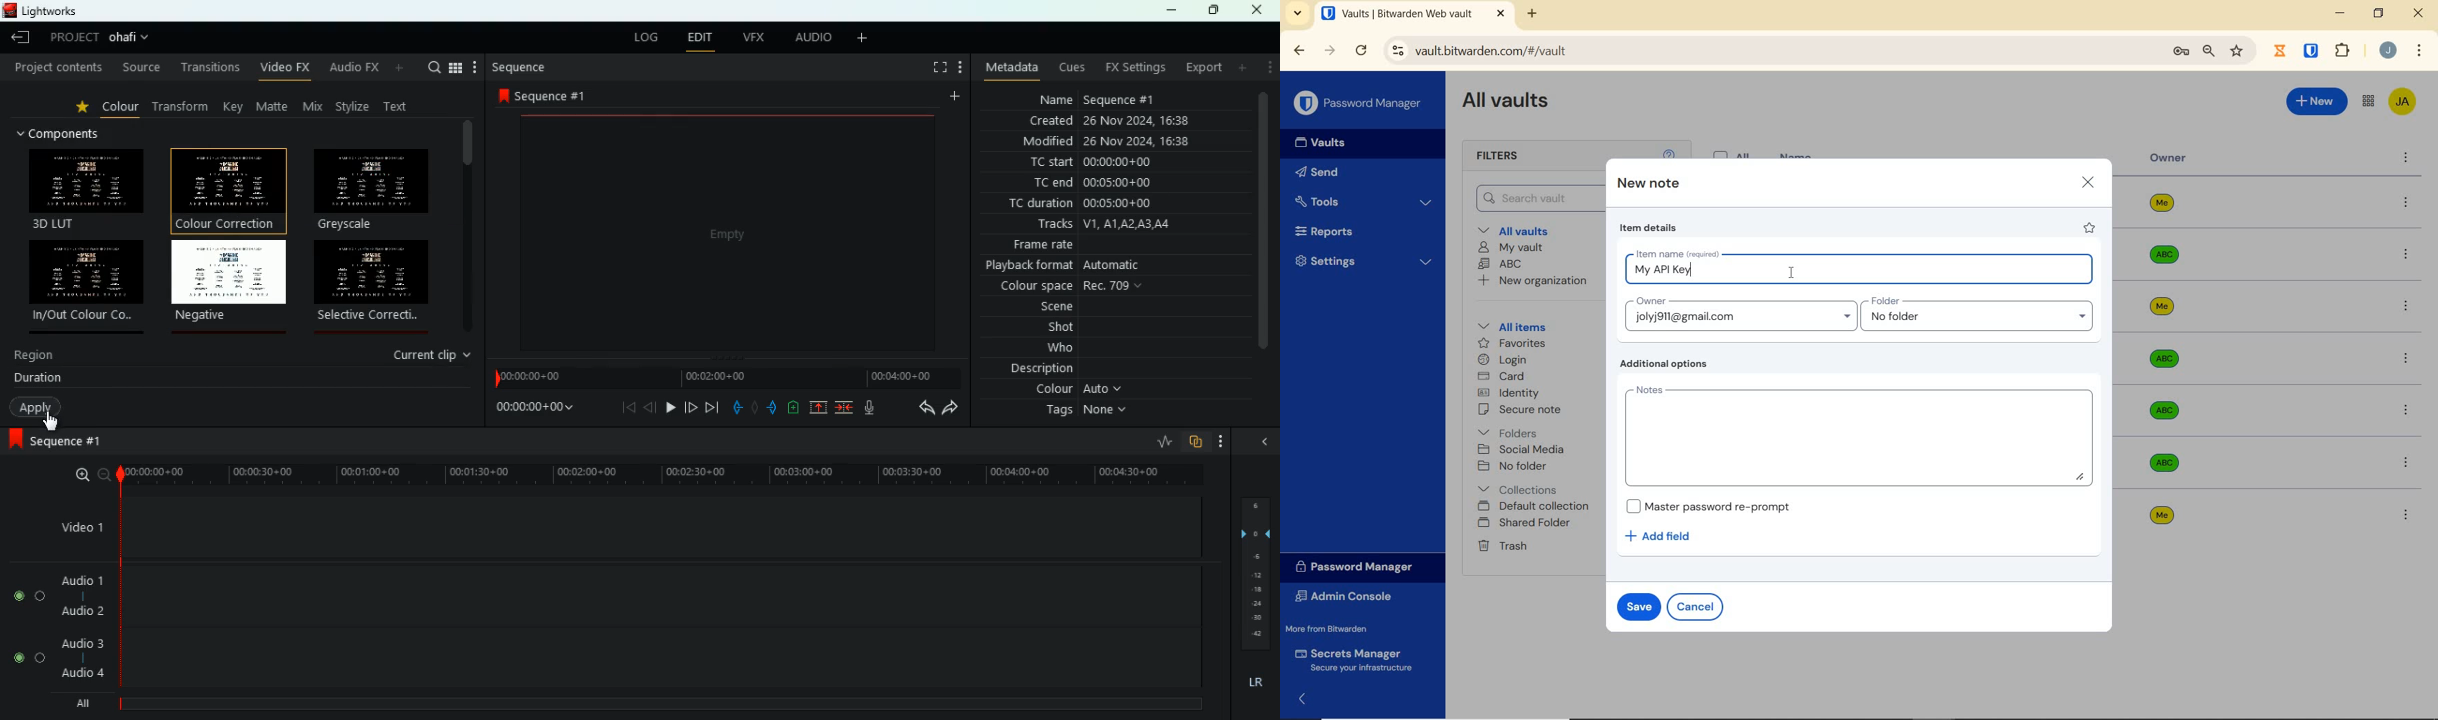  Describe the element at coordinates (84, 673) in the screenshot. I see `audio 4` at that location.